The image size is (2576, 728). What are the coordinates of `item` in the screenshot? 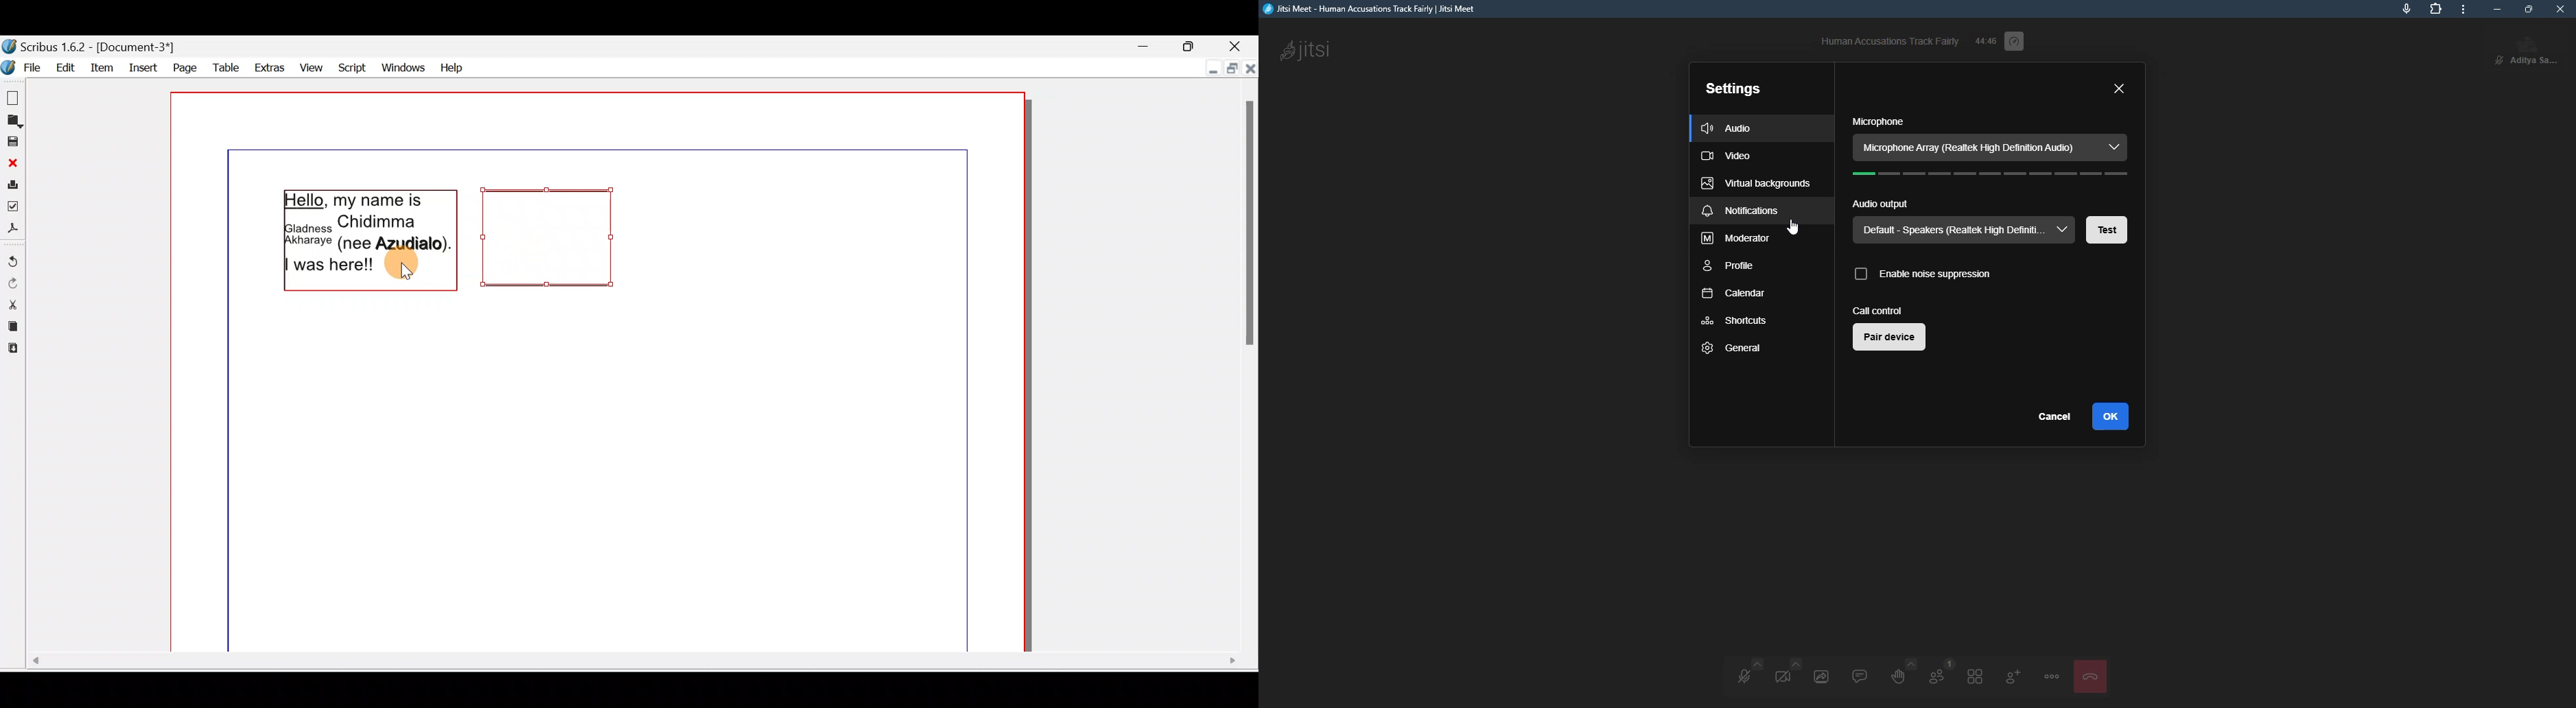 It's located at (103, 68).